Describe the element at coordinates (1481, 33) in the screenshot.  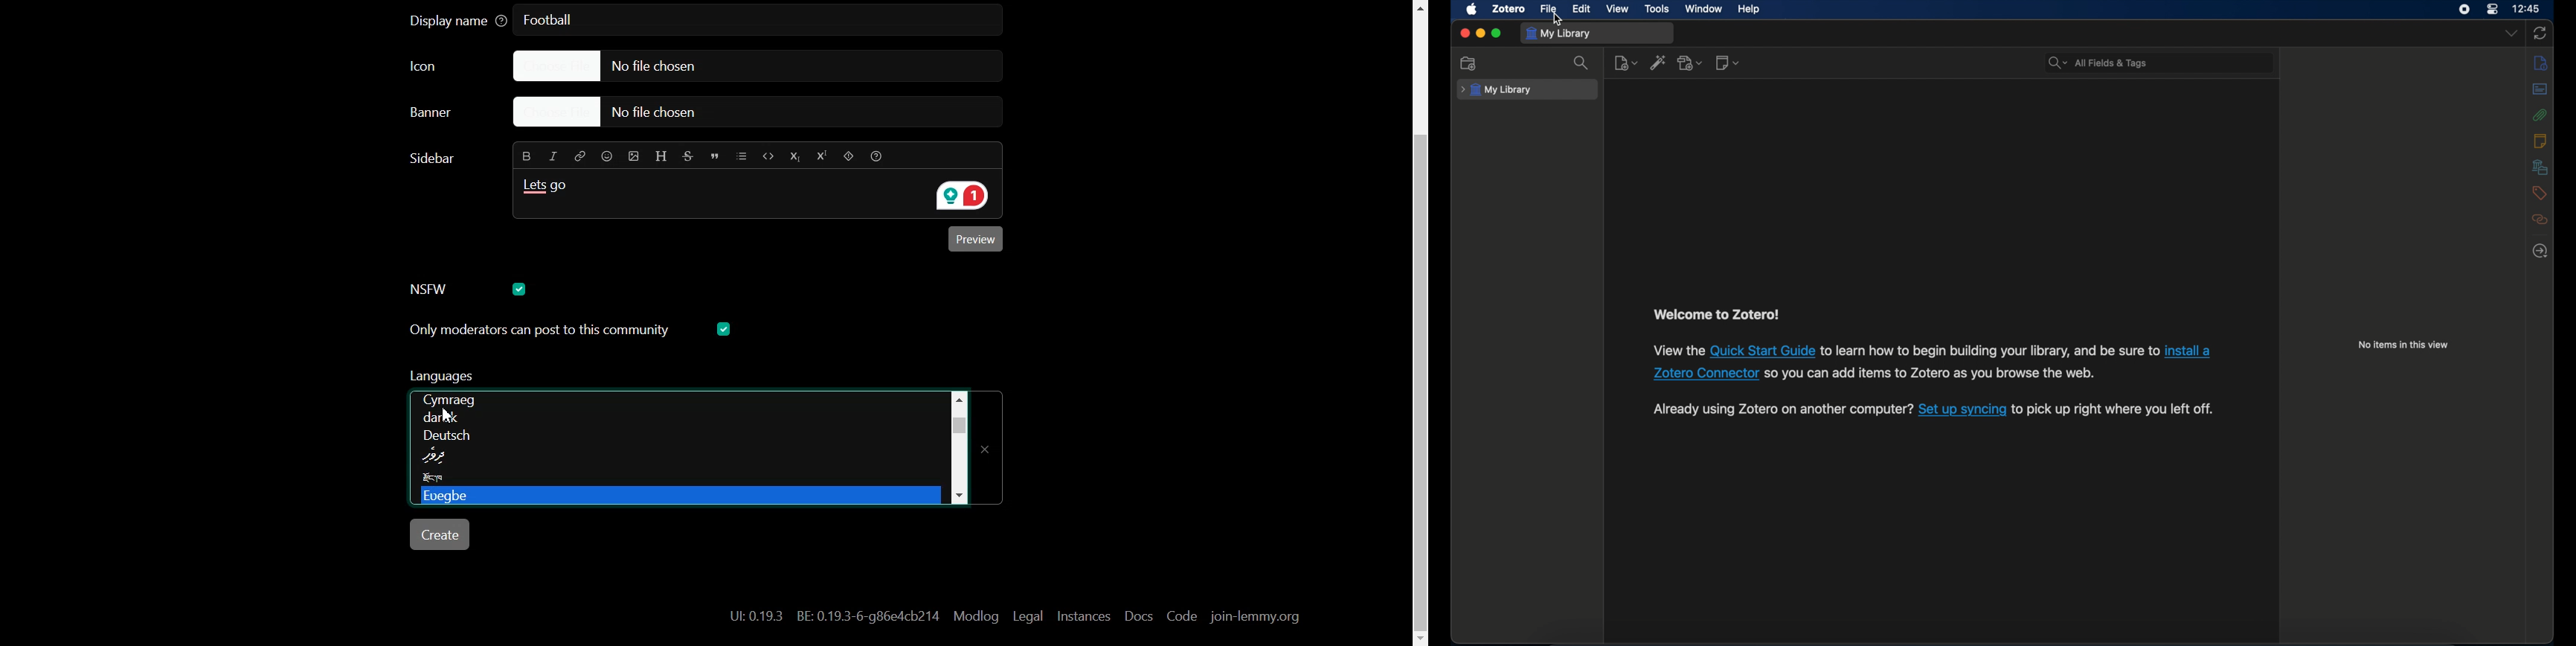
I see `minimize` at that location.